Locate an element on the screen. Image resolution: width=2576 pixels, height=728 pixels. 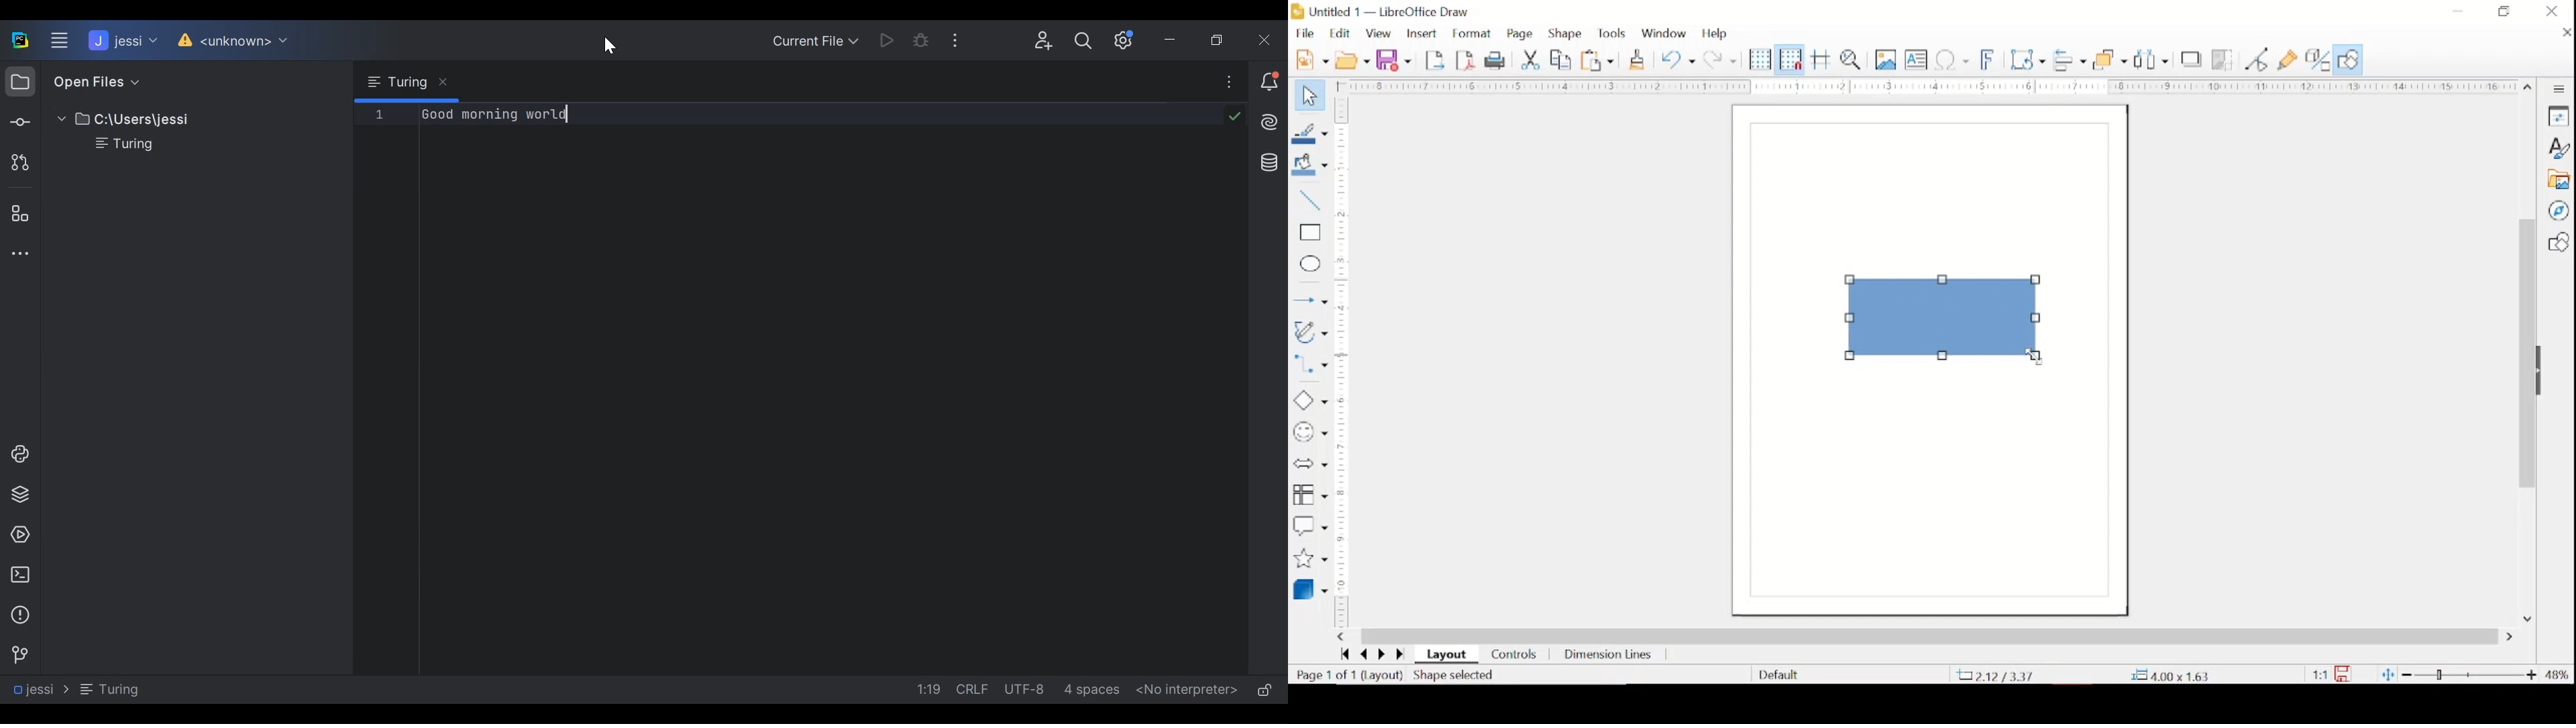
zoom level is located at coordinates (2558, 675).